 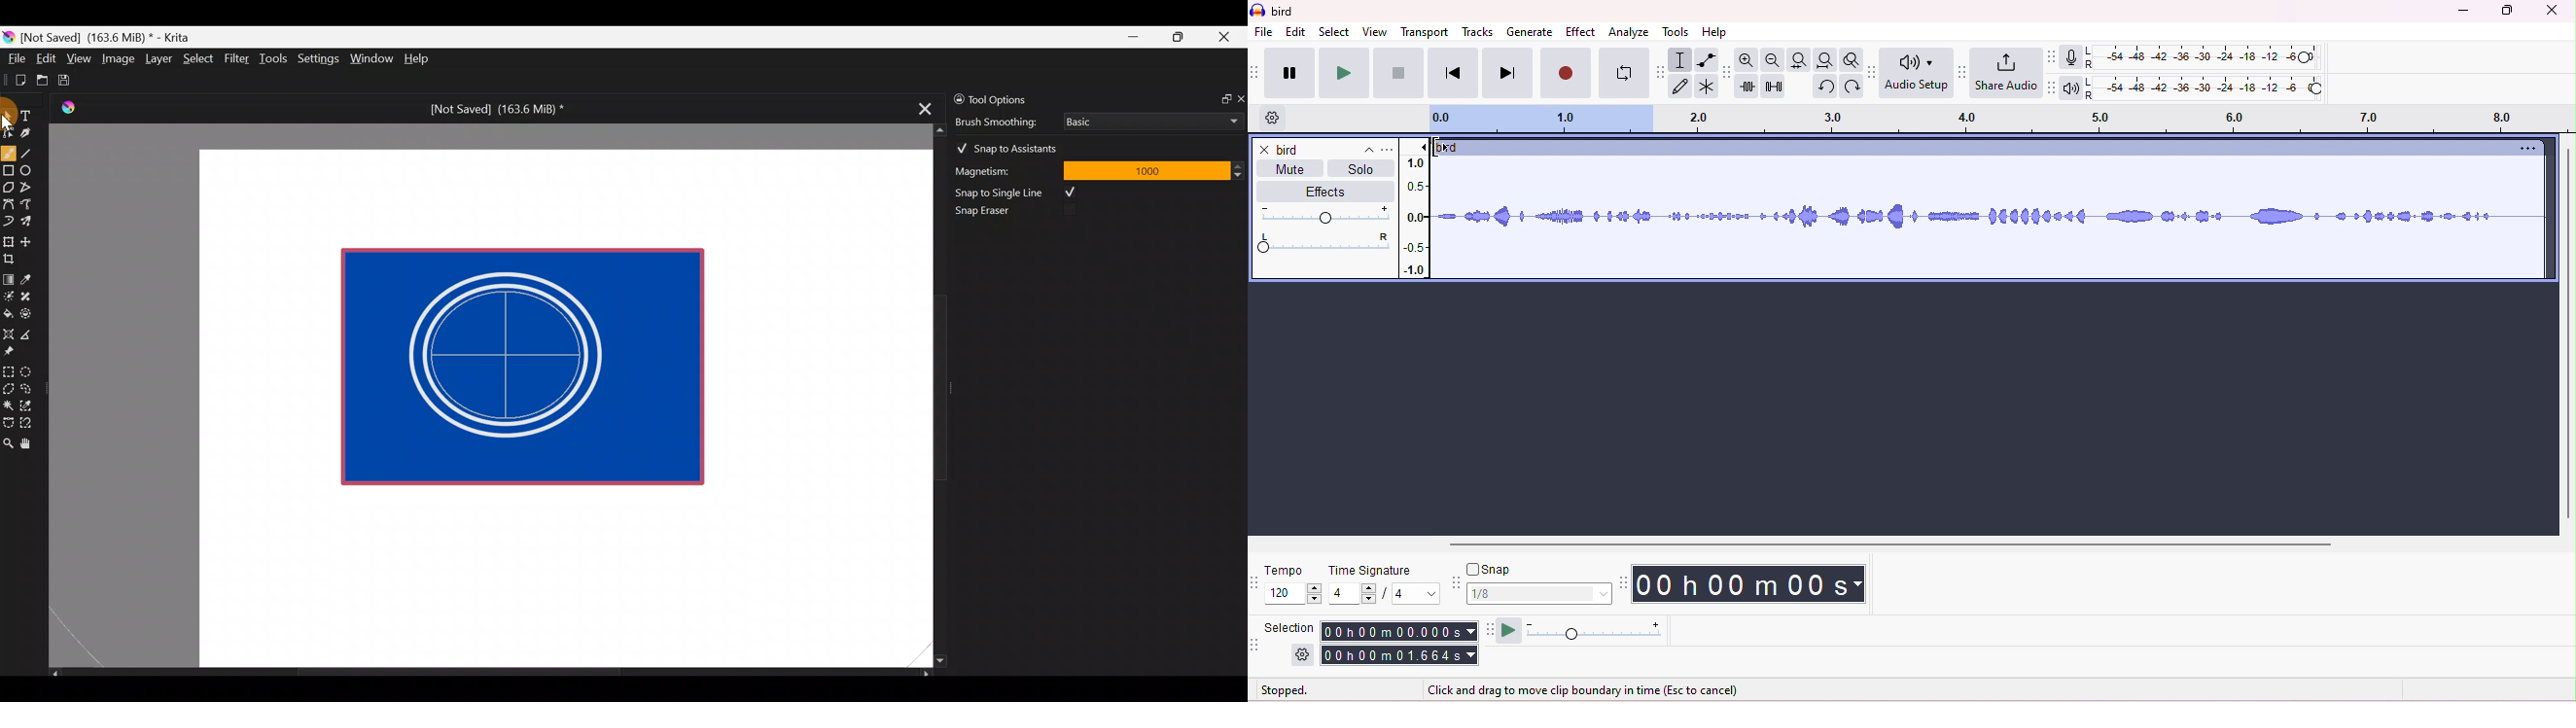 What do you see at coordinates (46, 60) in the screenshot?
I see `Edit` at bounding box center [46, 60].